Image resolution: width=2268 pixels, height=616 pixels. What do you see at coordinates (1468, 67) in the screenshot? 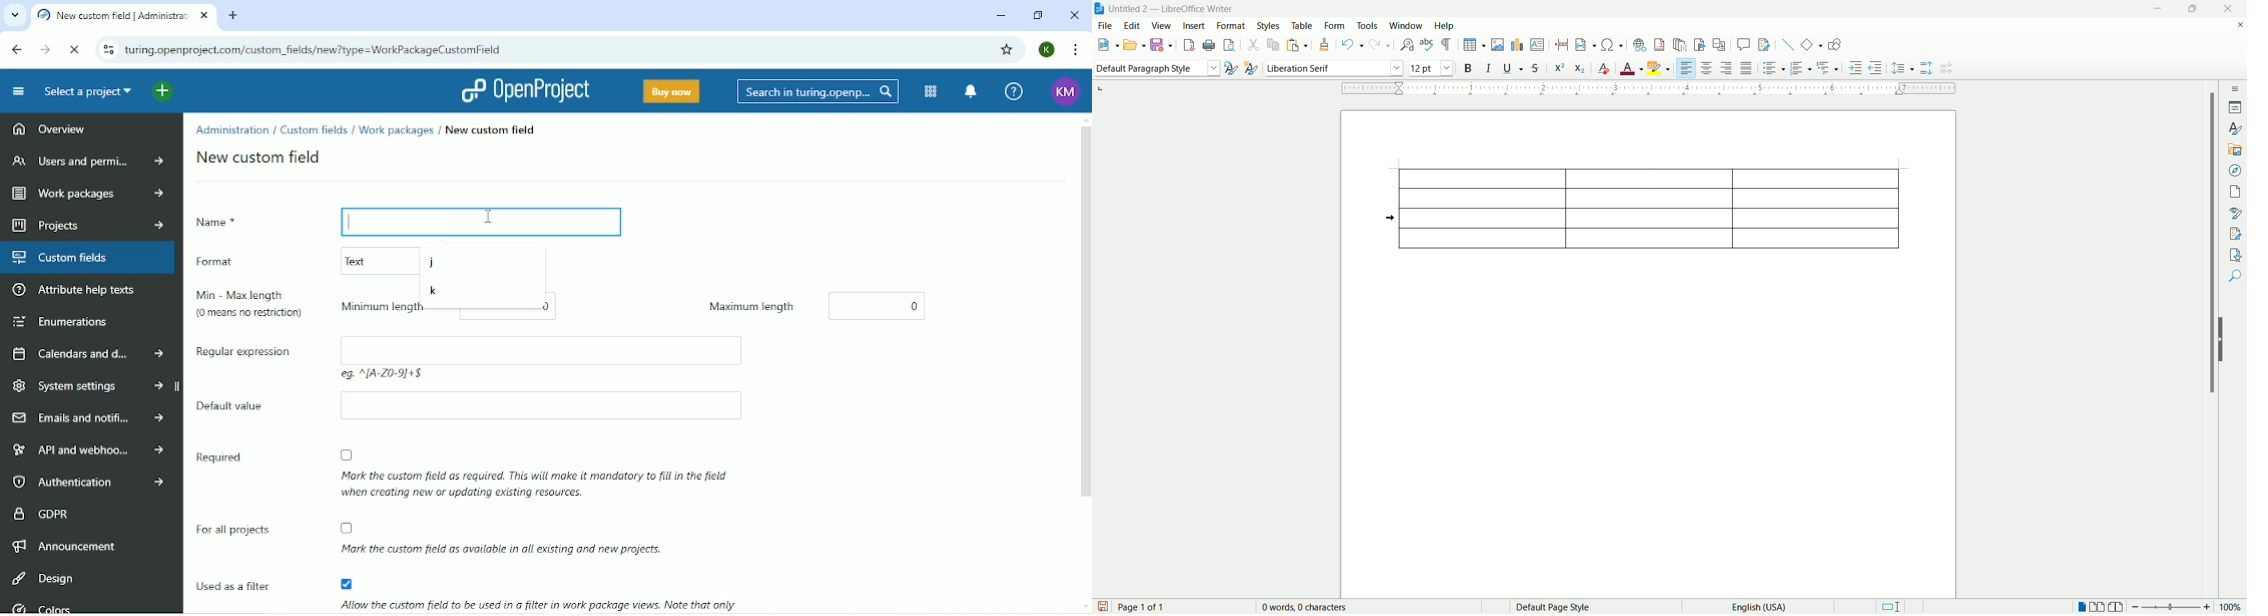
I see `bold` at bounding box center [1468, 67].